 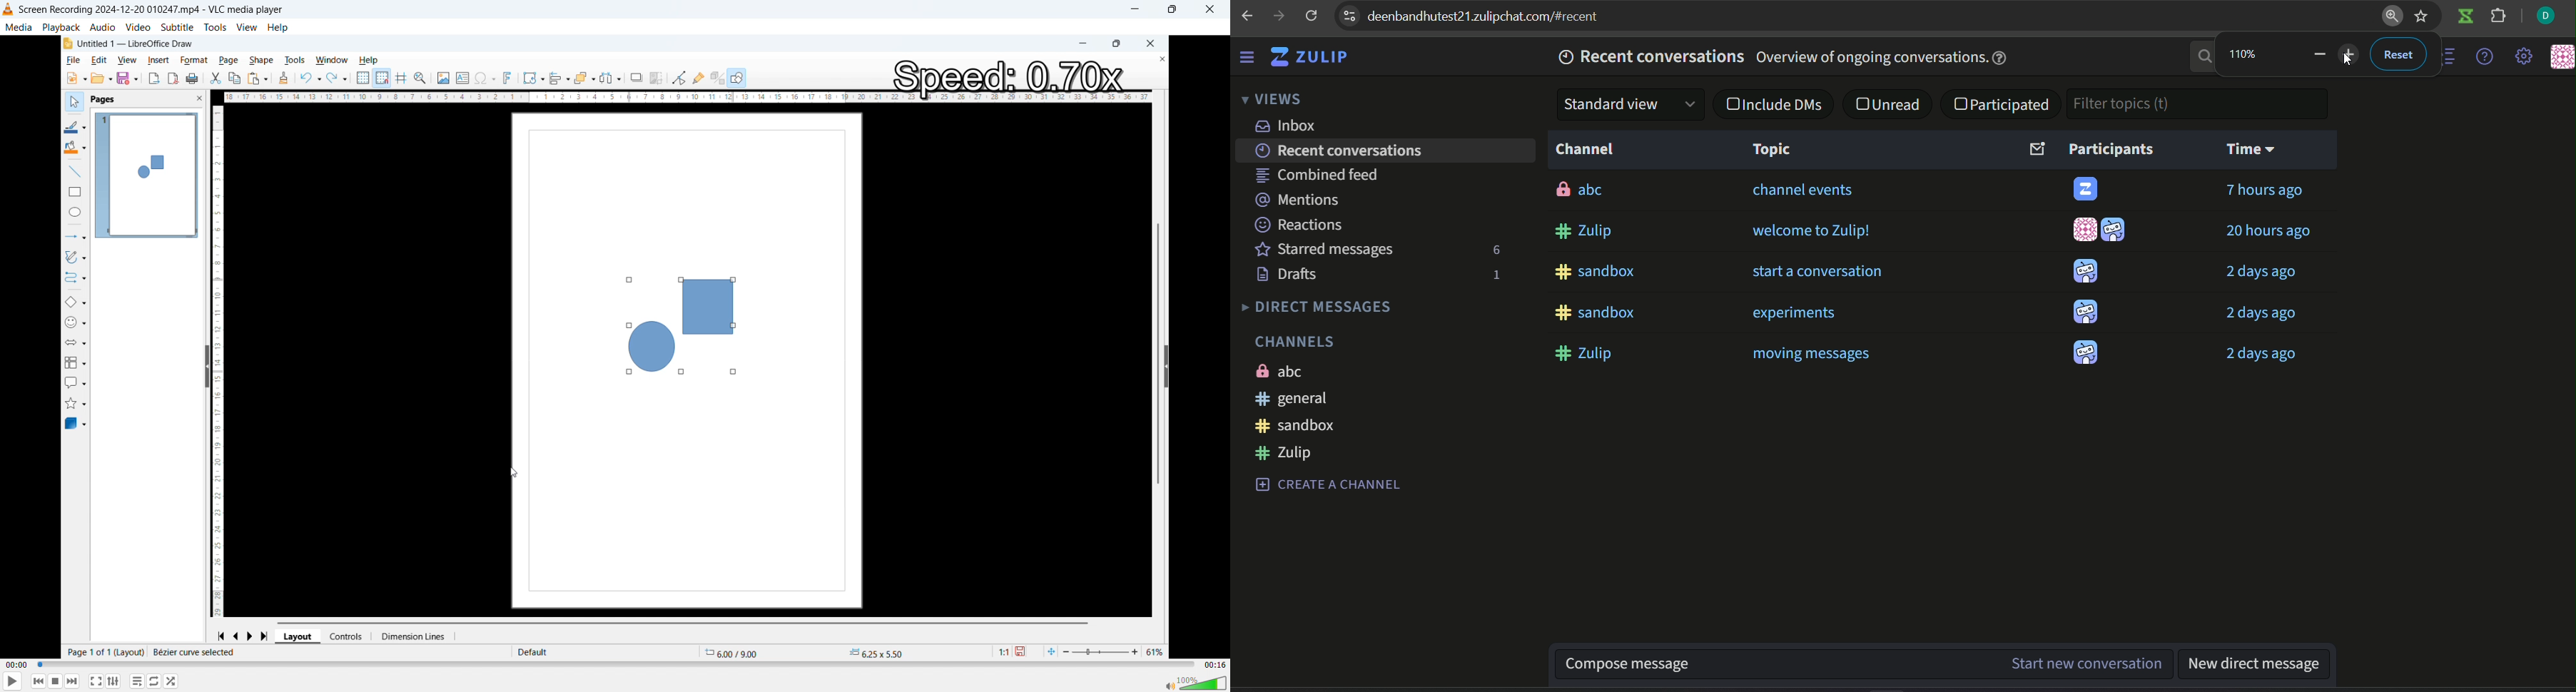 What do you see at coordinates (2525, 58) in the screenshot?
I see `settings` at bounding box center [2525, 58].